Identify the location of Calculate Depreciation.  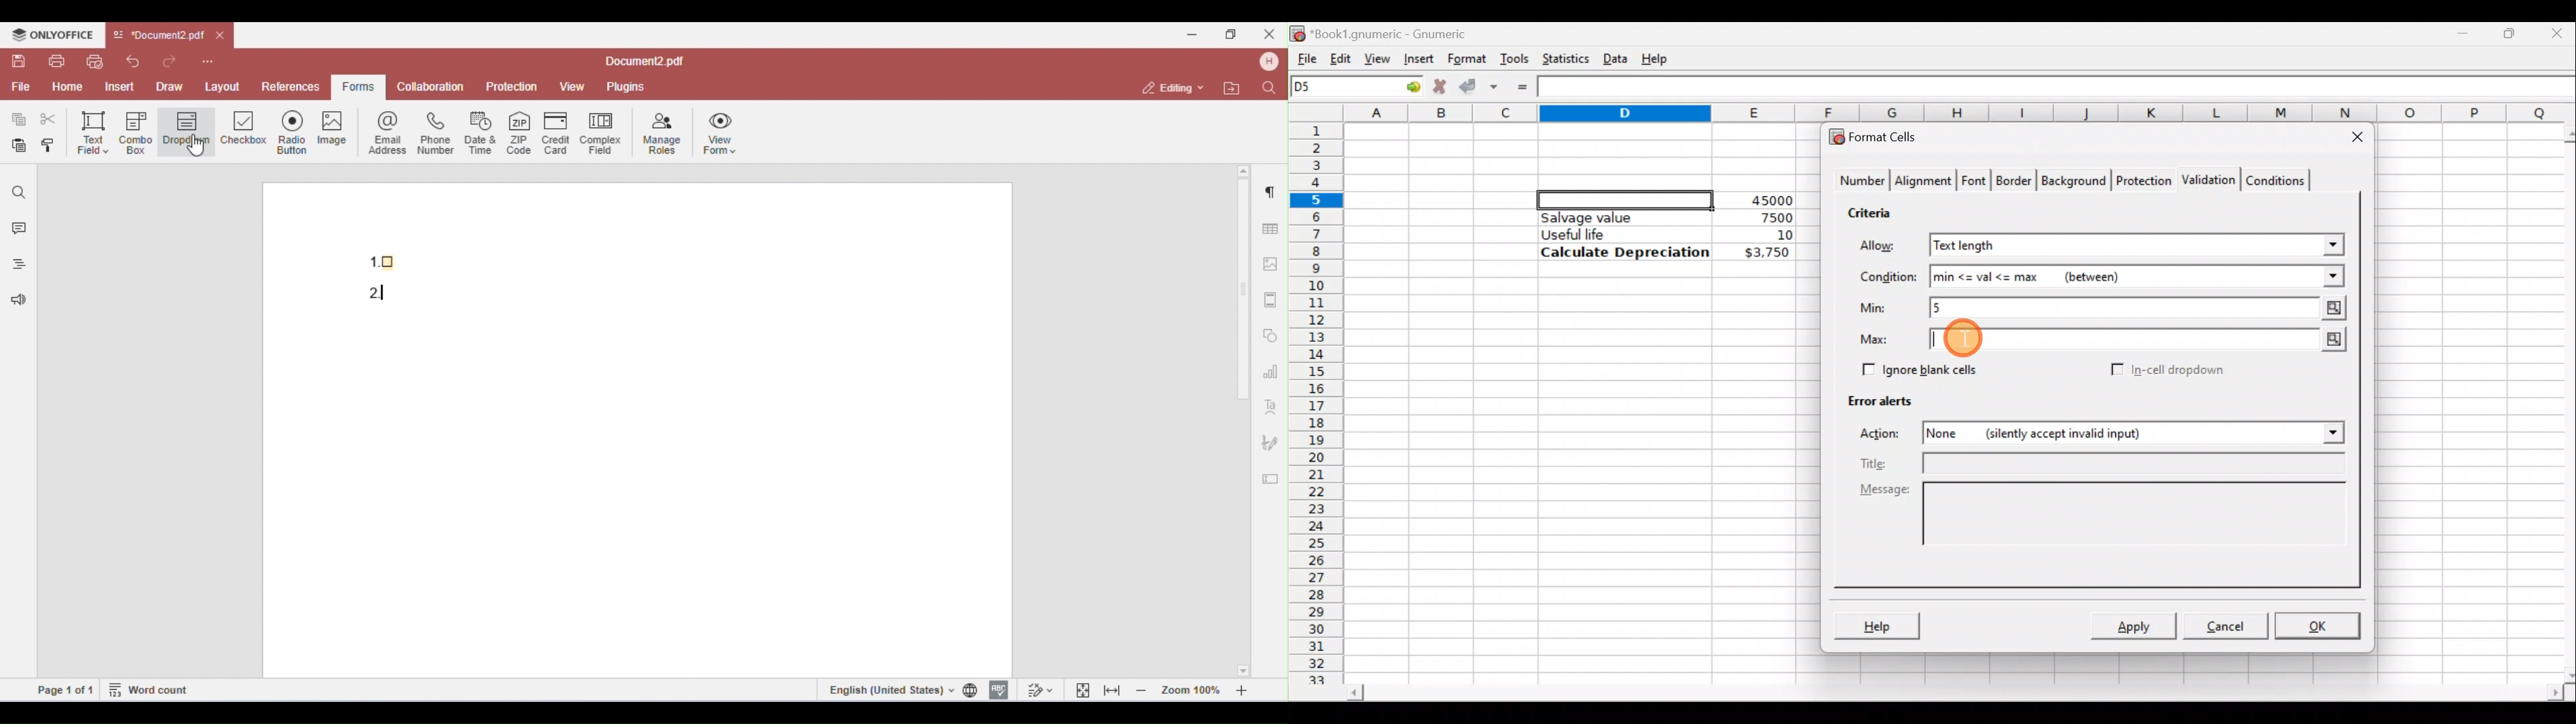
(1625, 251).